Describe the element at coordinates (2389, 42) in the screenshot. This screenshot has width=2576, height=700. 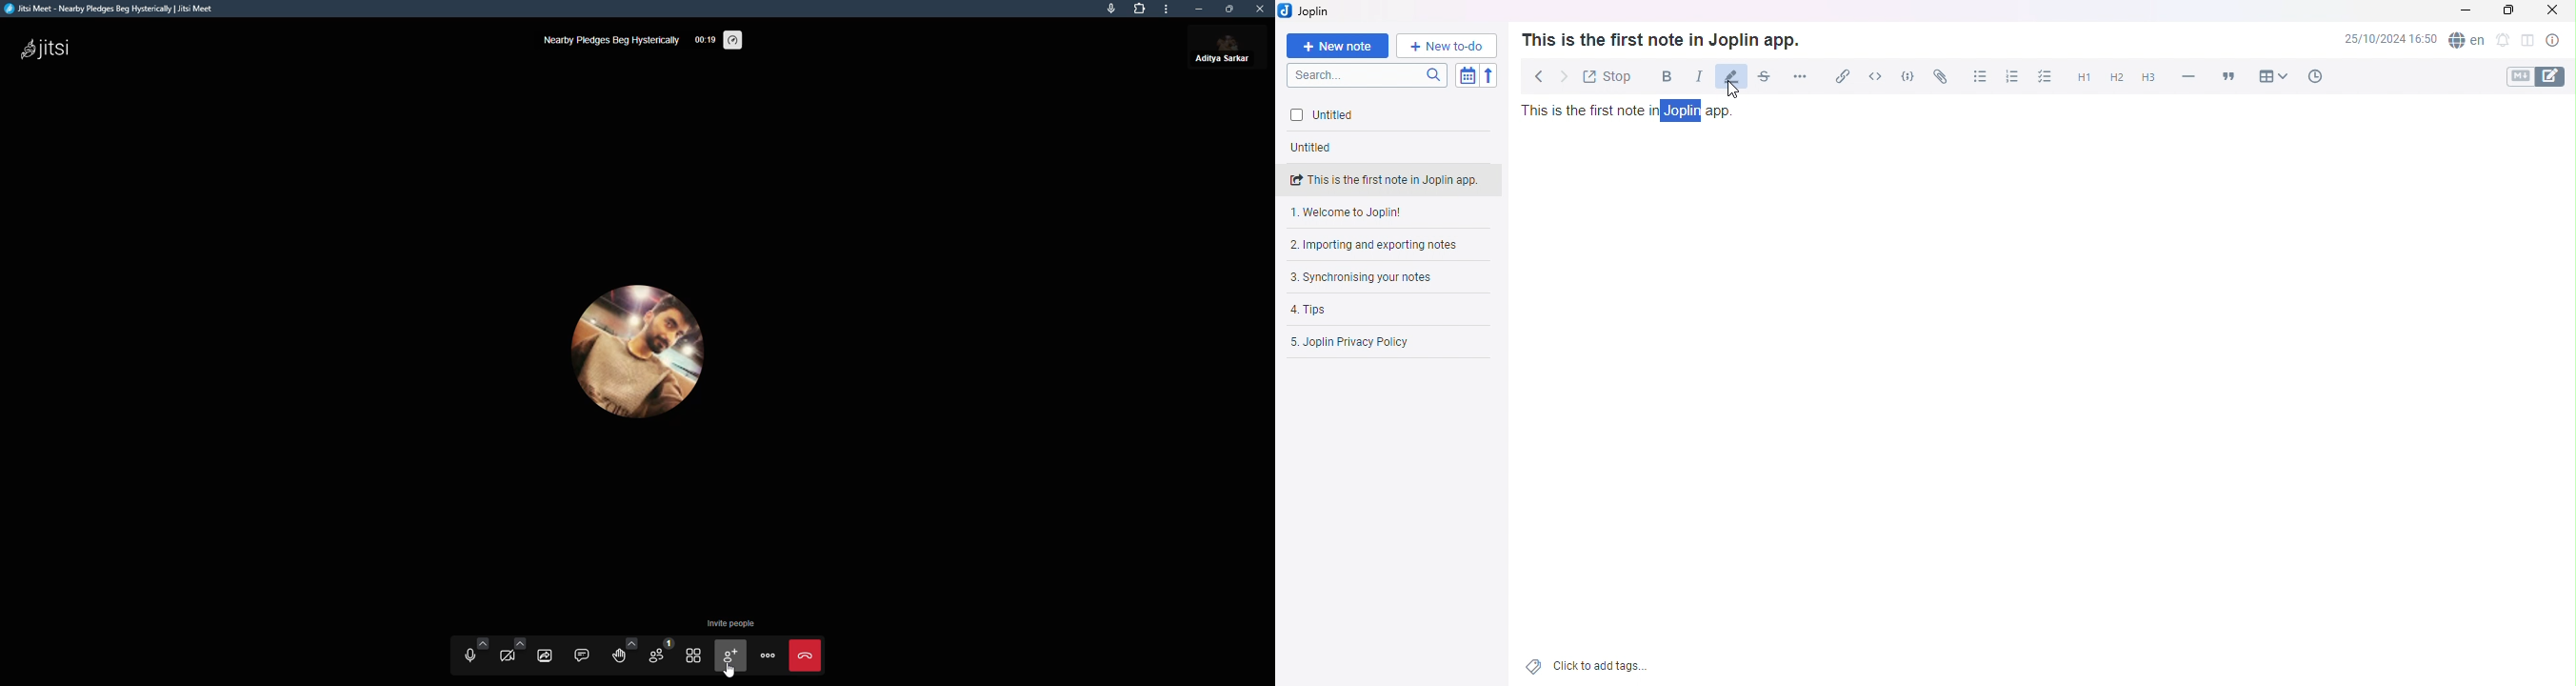
I see `Date and Time` at that location.